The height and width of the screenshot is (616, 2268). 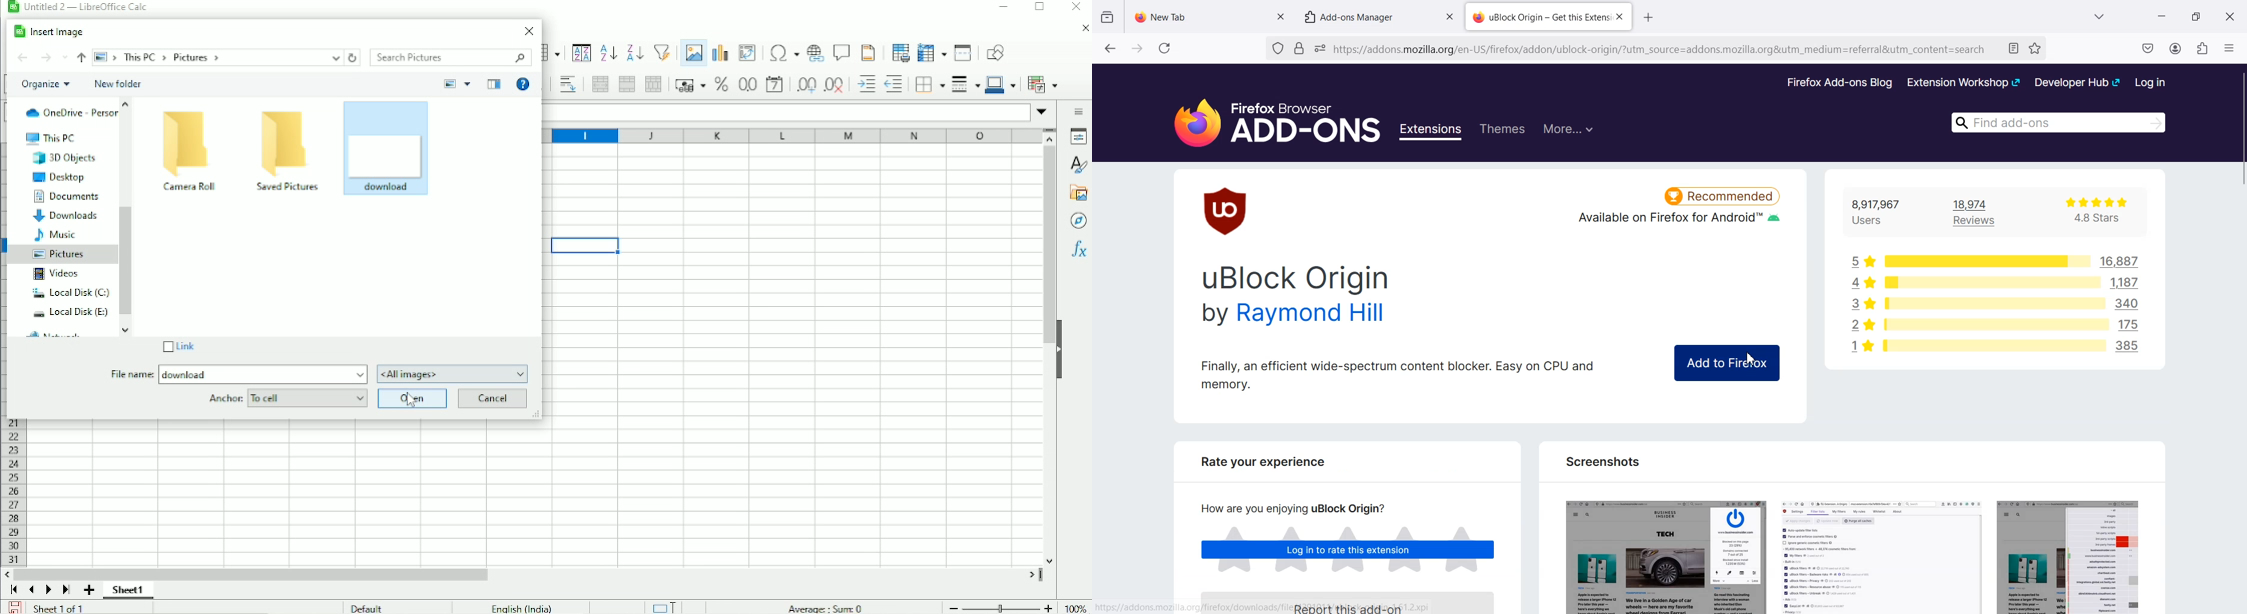 I want to click on Autofilter, so click(x=661, y=51).